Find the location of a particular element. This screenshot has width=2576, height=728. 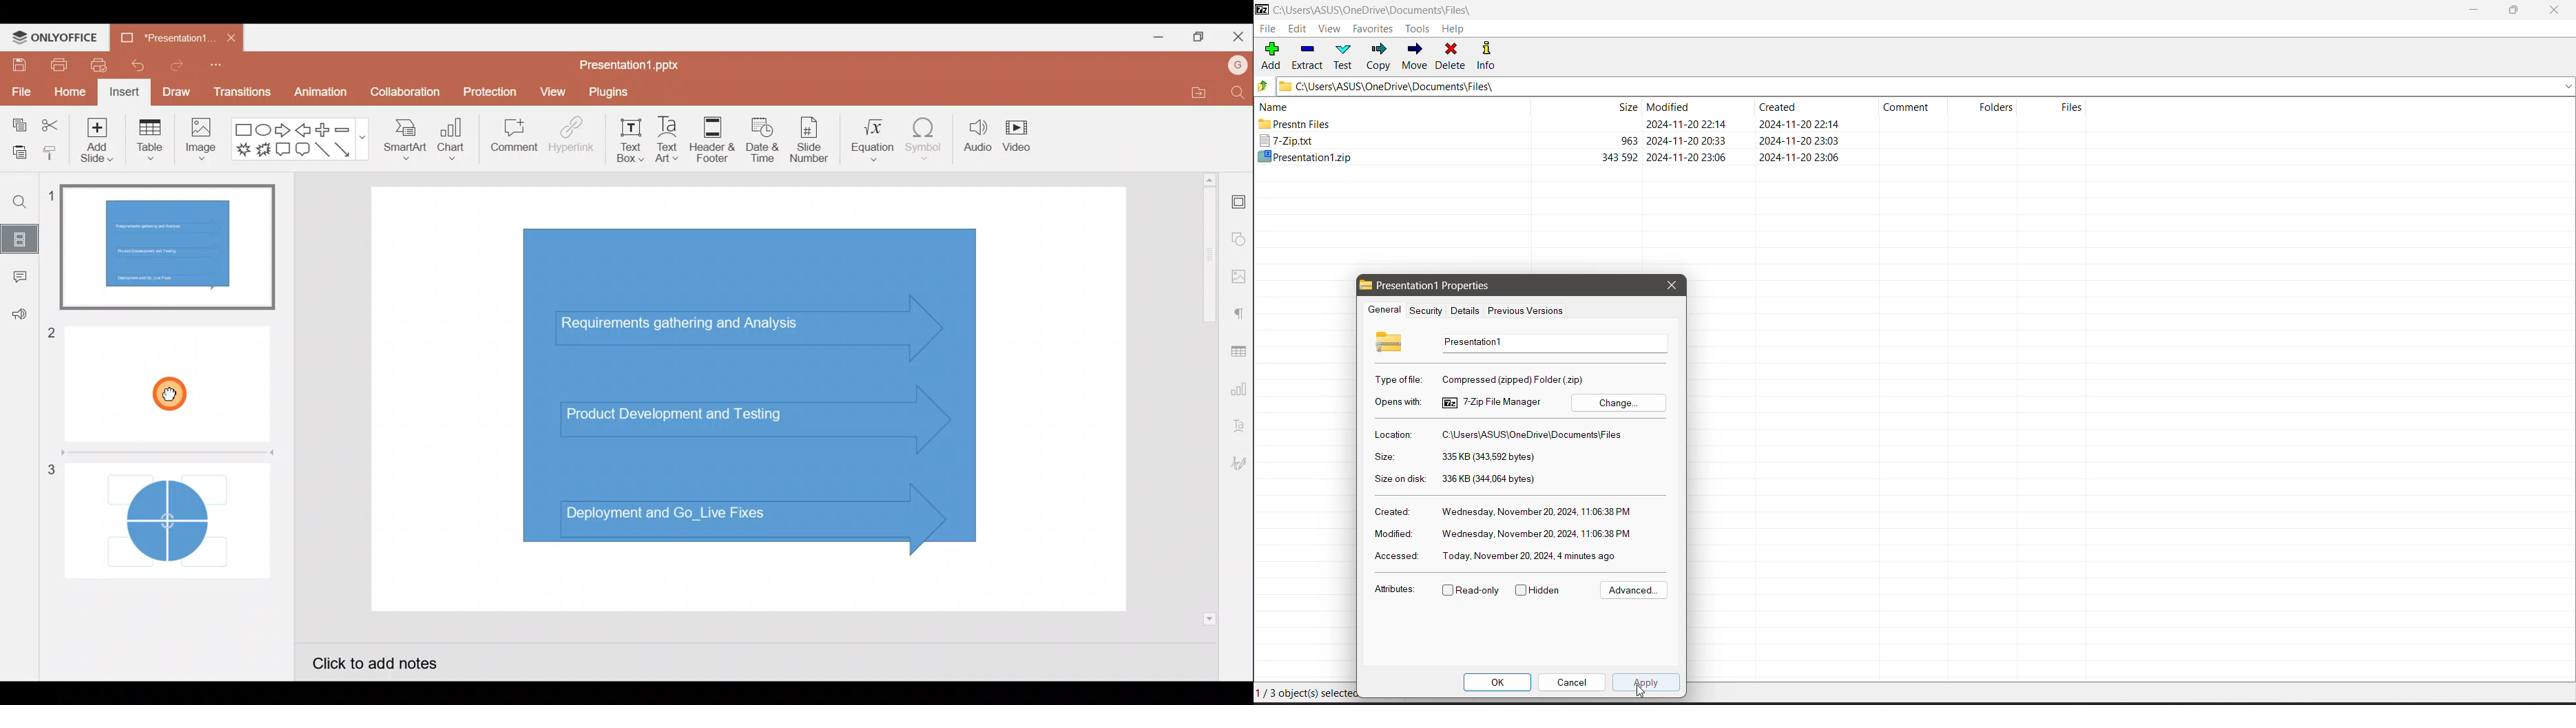

Security is located at coordinates (1424, 311).